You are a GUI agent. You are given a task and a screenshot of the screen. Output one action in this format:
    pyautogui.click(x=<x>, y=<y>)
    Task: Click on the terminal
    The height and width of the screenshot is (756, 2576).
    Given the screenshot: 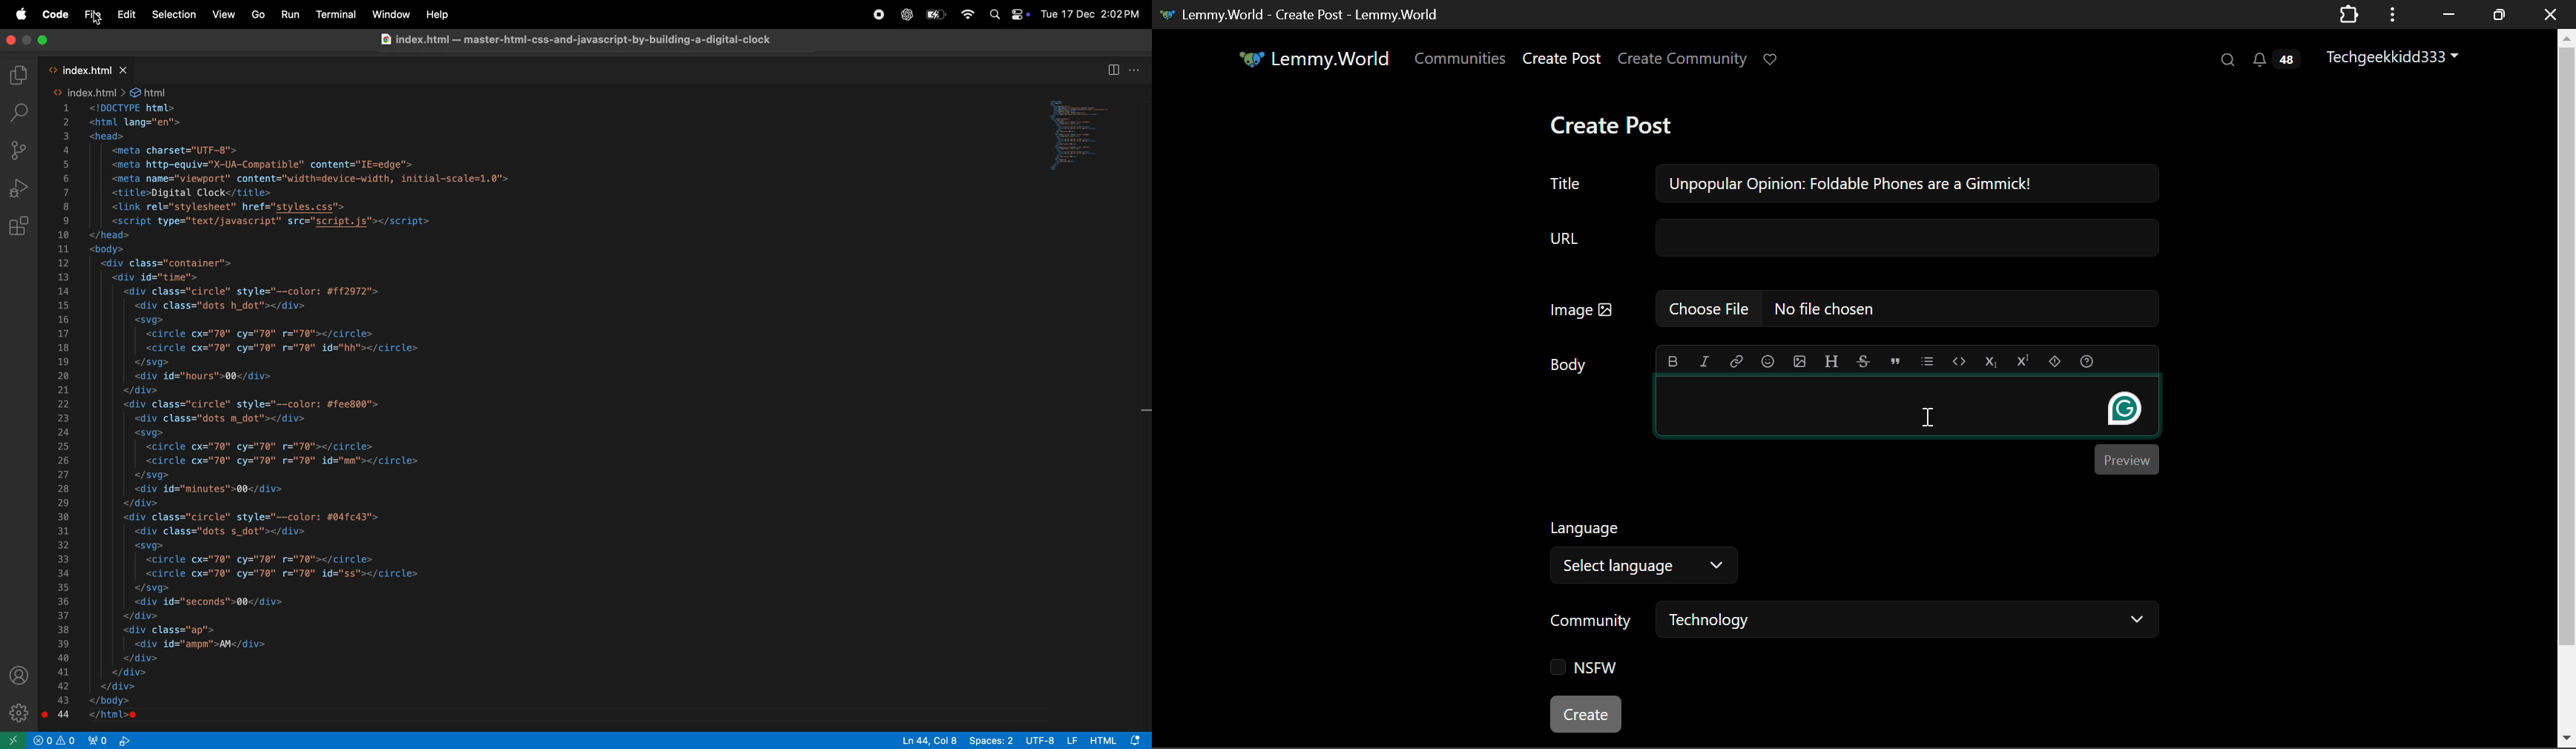 What is the action you would take?
    pyautogui.click(x=339, y=15)
    